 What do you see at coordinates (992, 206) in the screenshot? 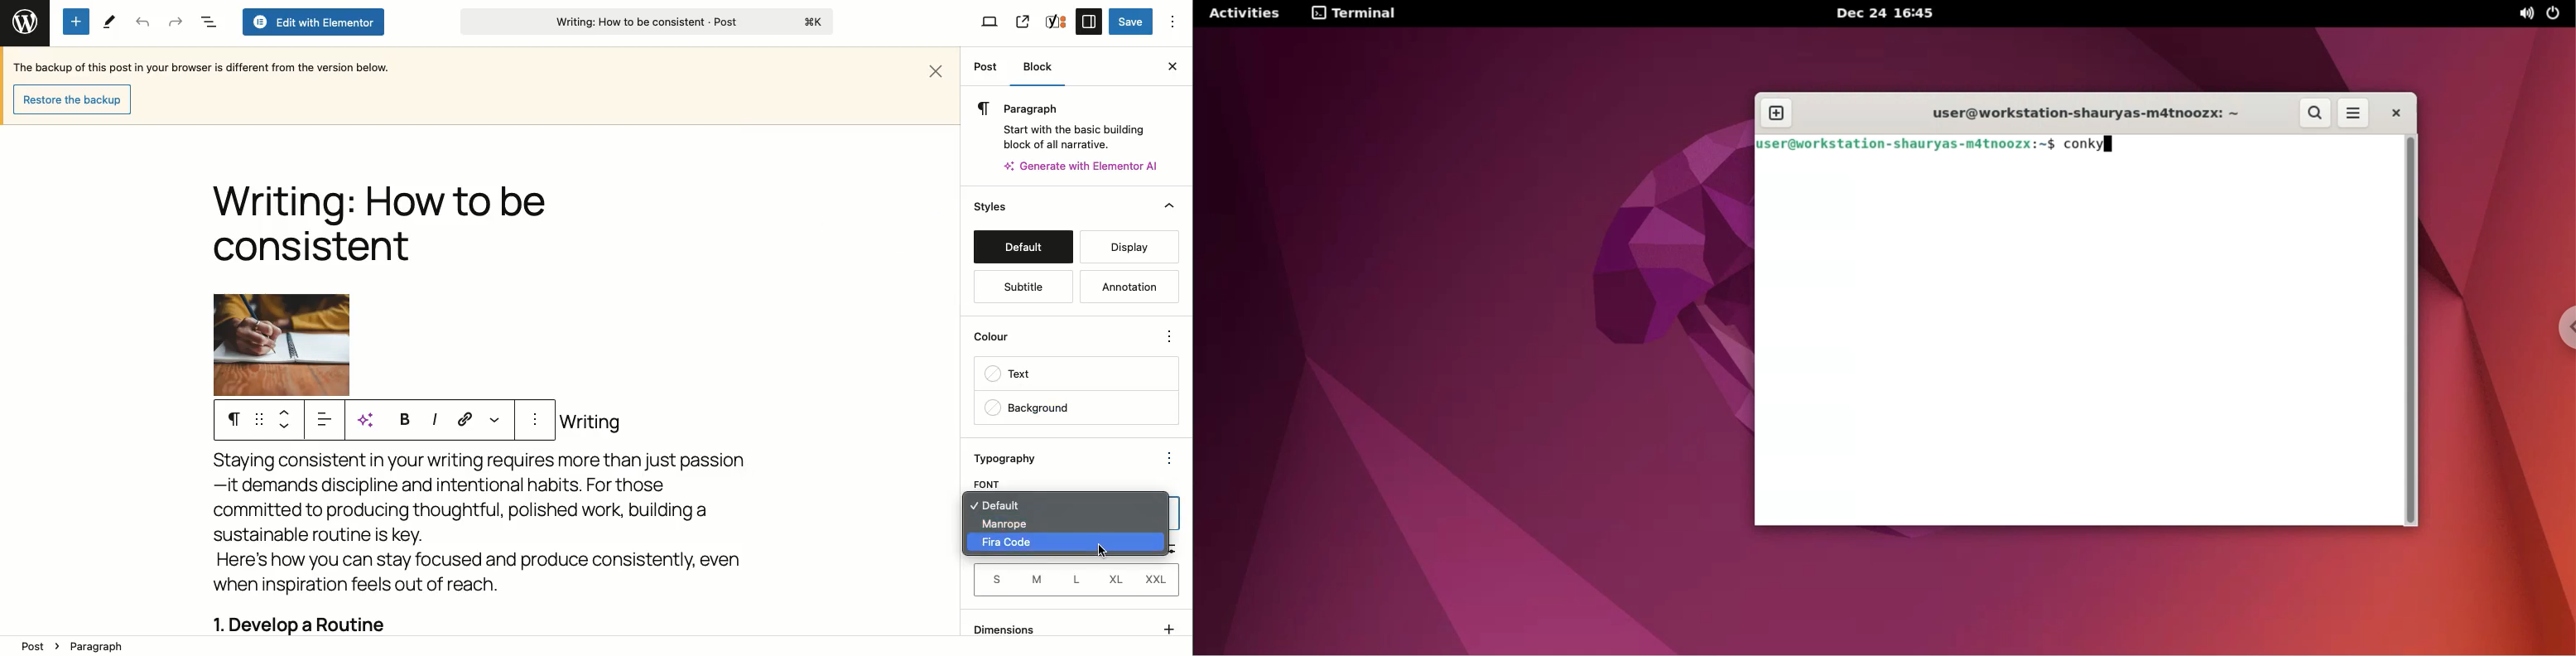
I see `Style` at bounding box center [992, 206].